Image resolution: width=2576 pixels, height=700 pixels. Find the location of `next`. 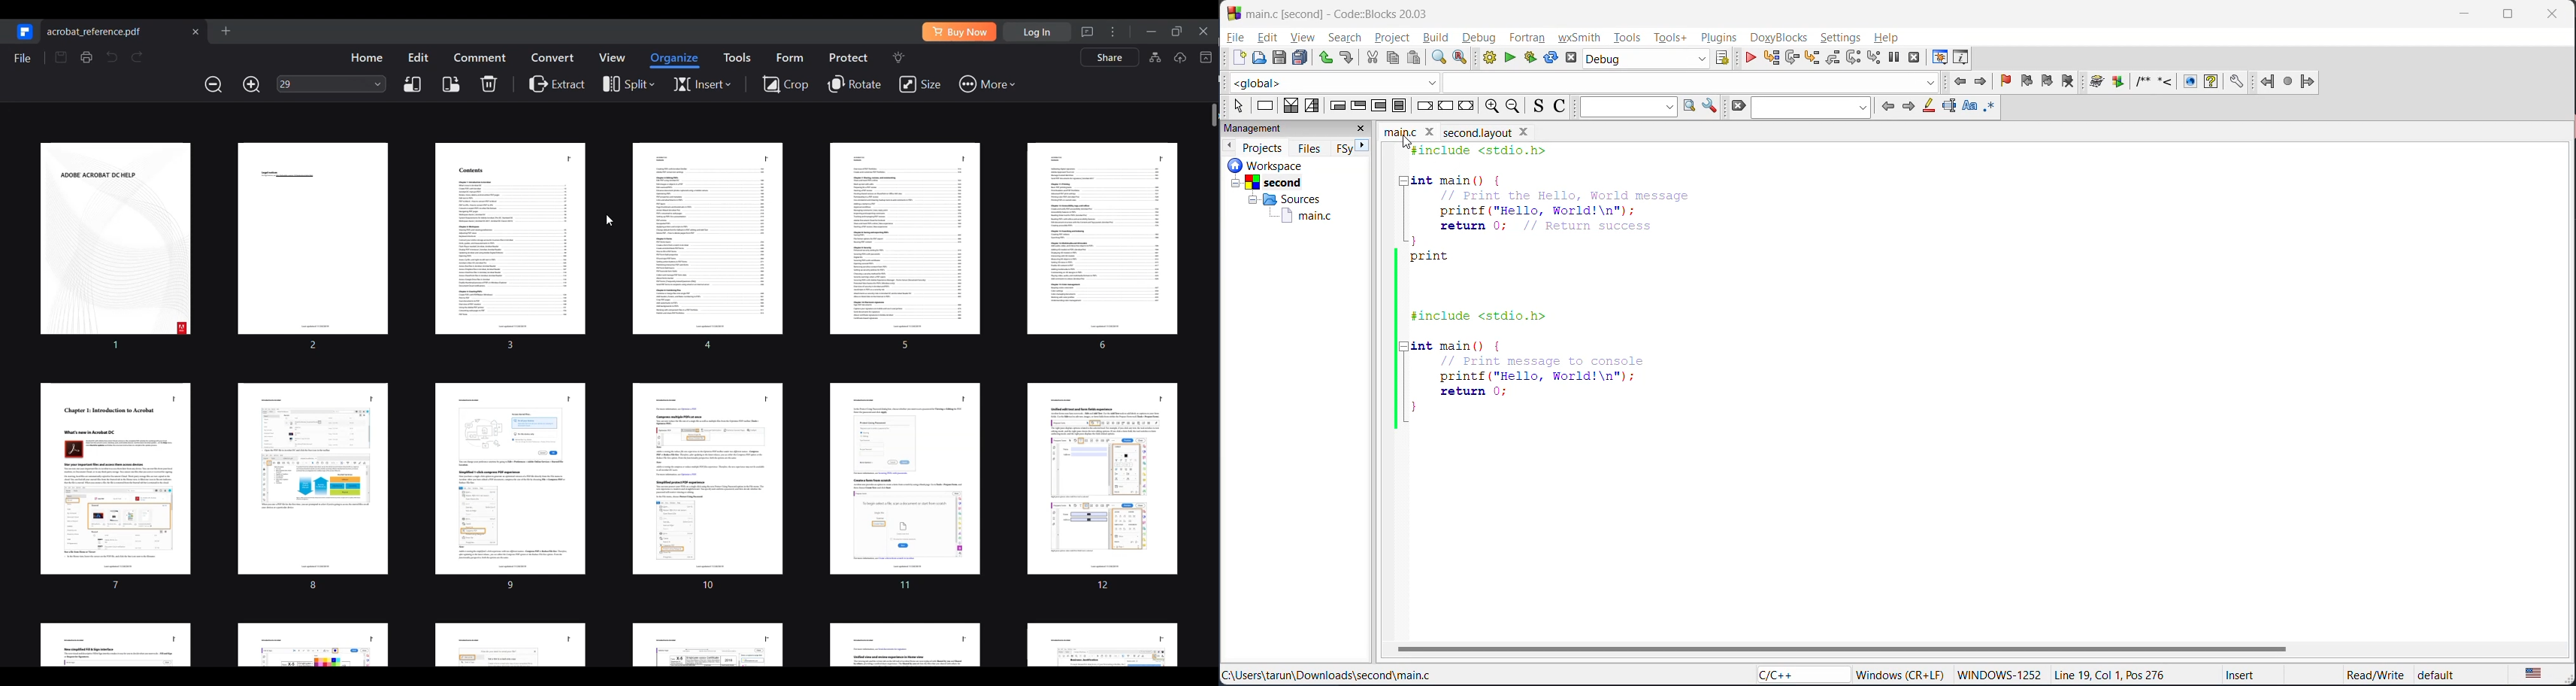

next is located at coordinates (1364, 147).